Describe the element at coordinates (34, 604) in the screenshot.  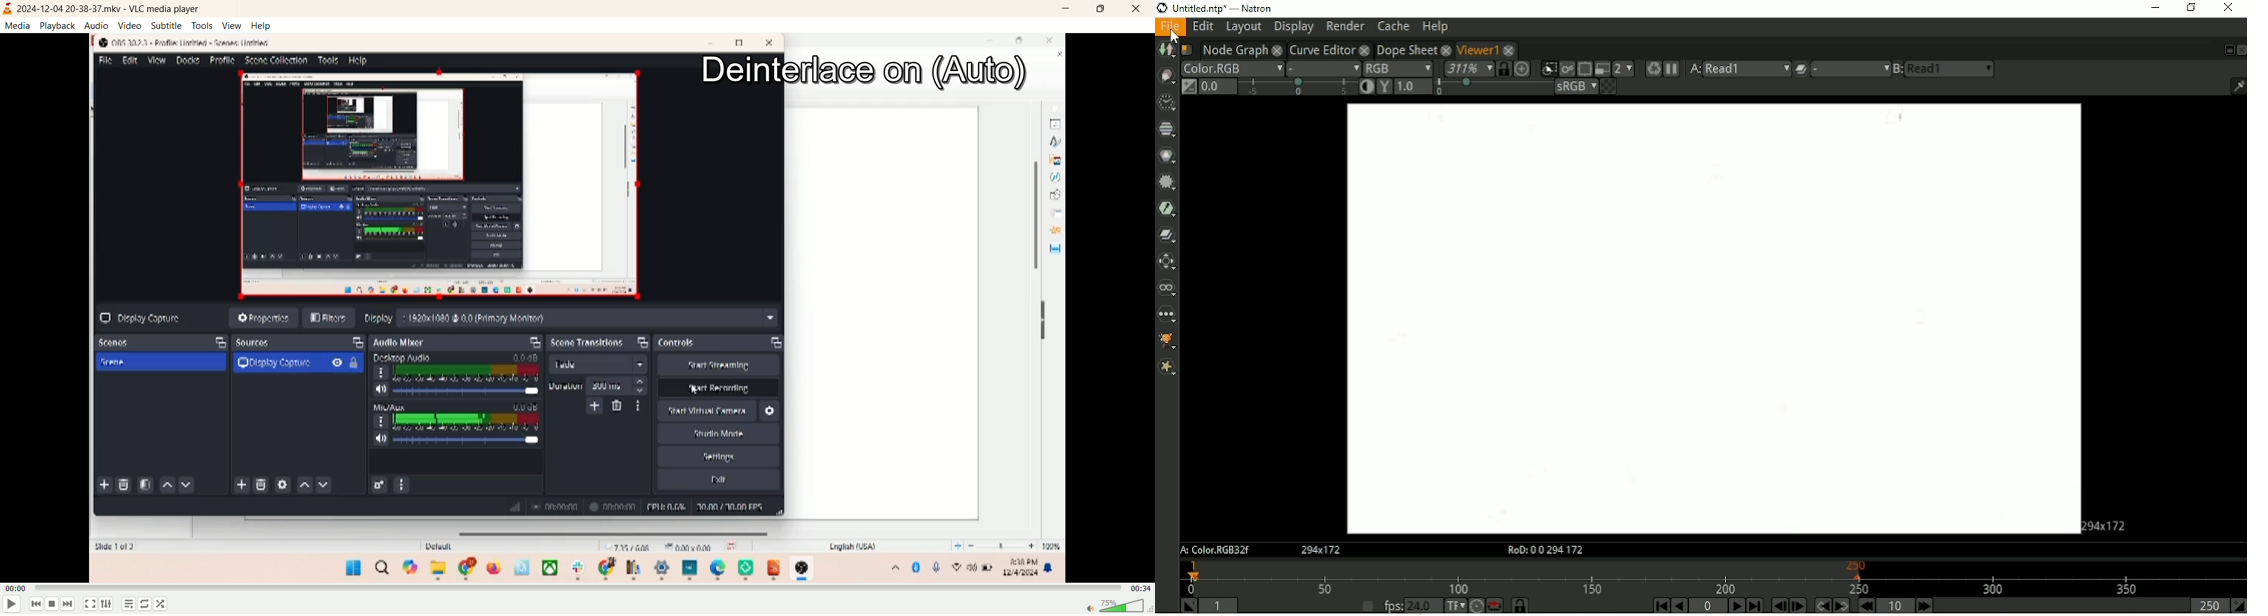
I see `previous` at that location.